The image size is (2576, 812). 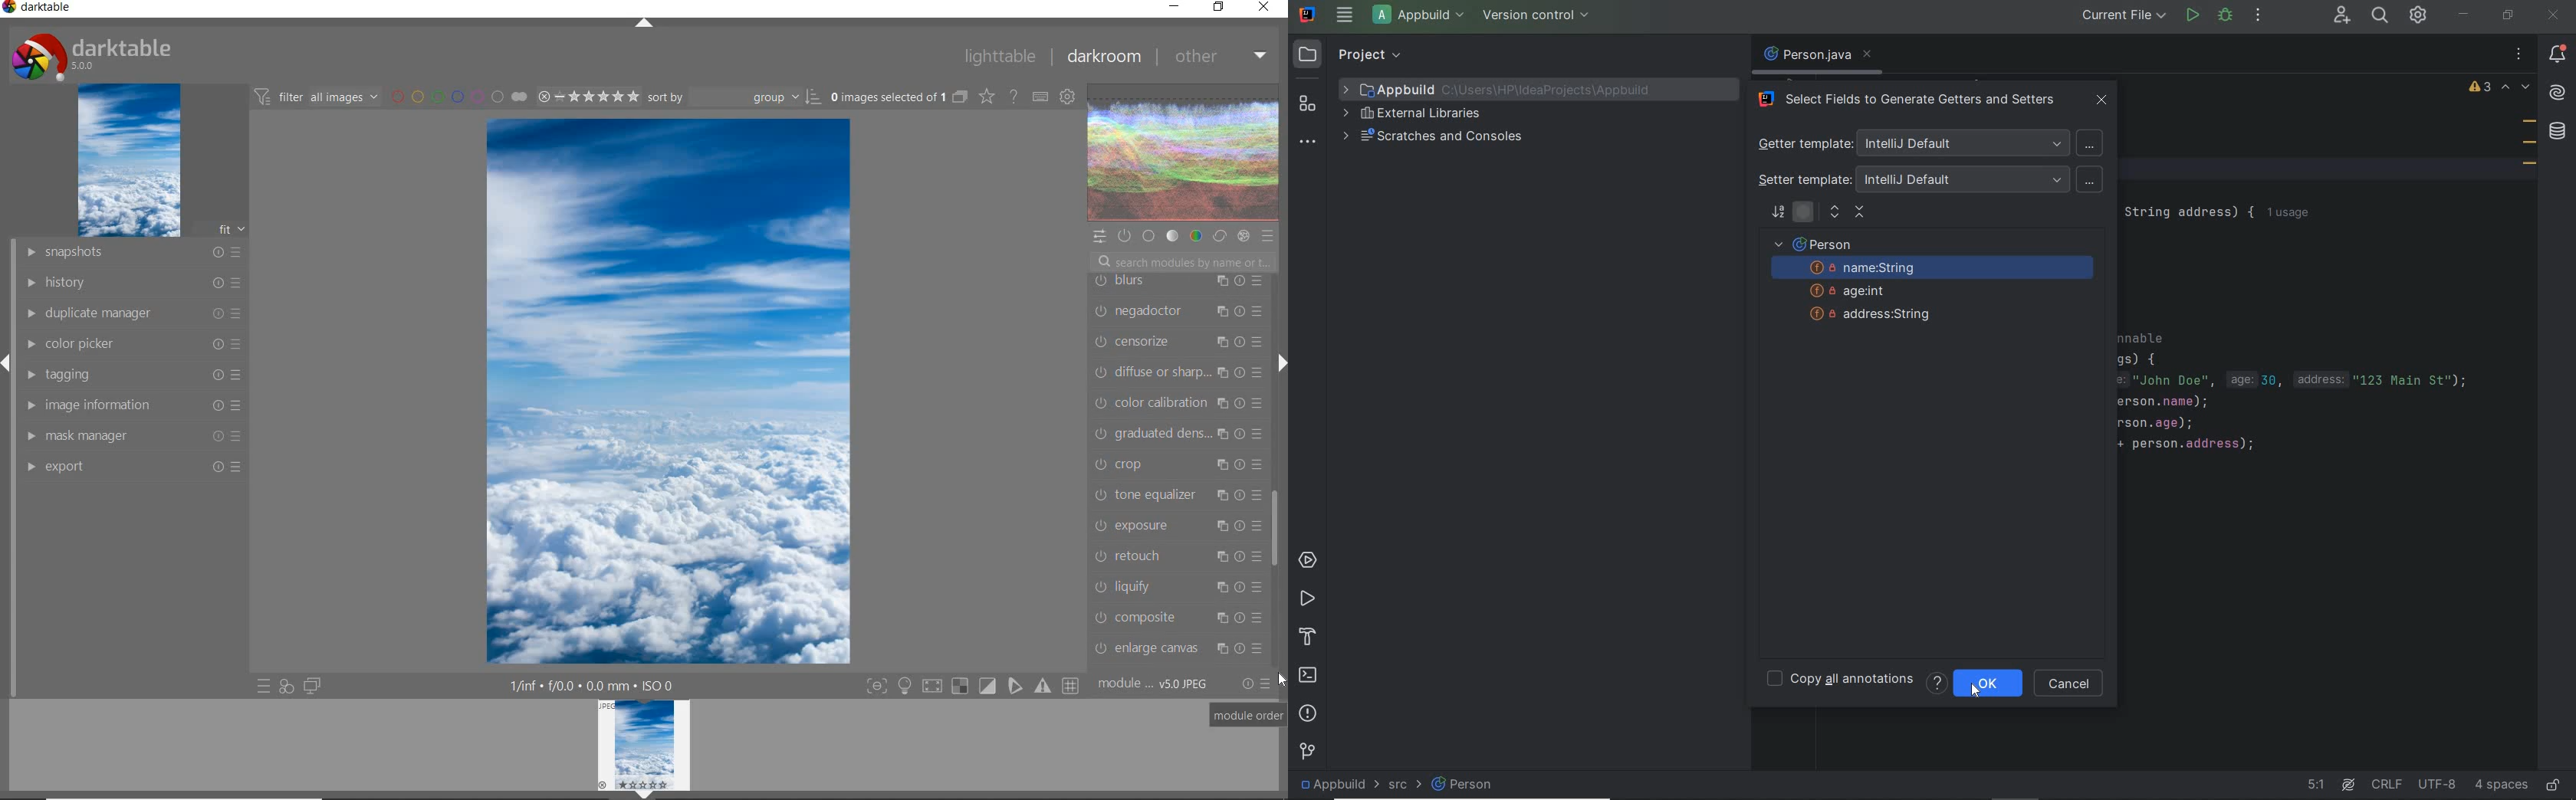 I want to click on external libraries, so click(x=1413, y=113).